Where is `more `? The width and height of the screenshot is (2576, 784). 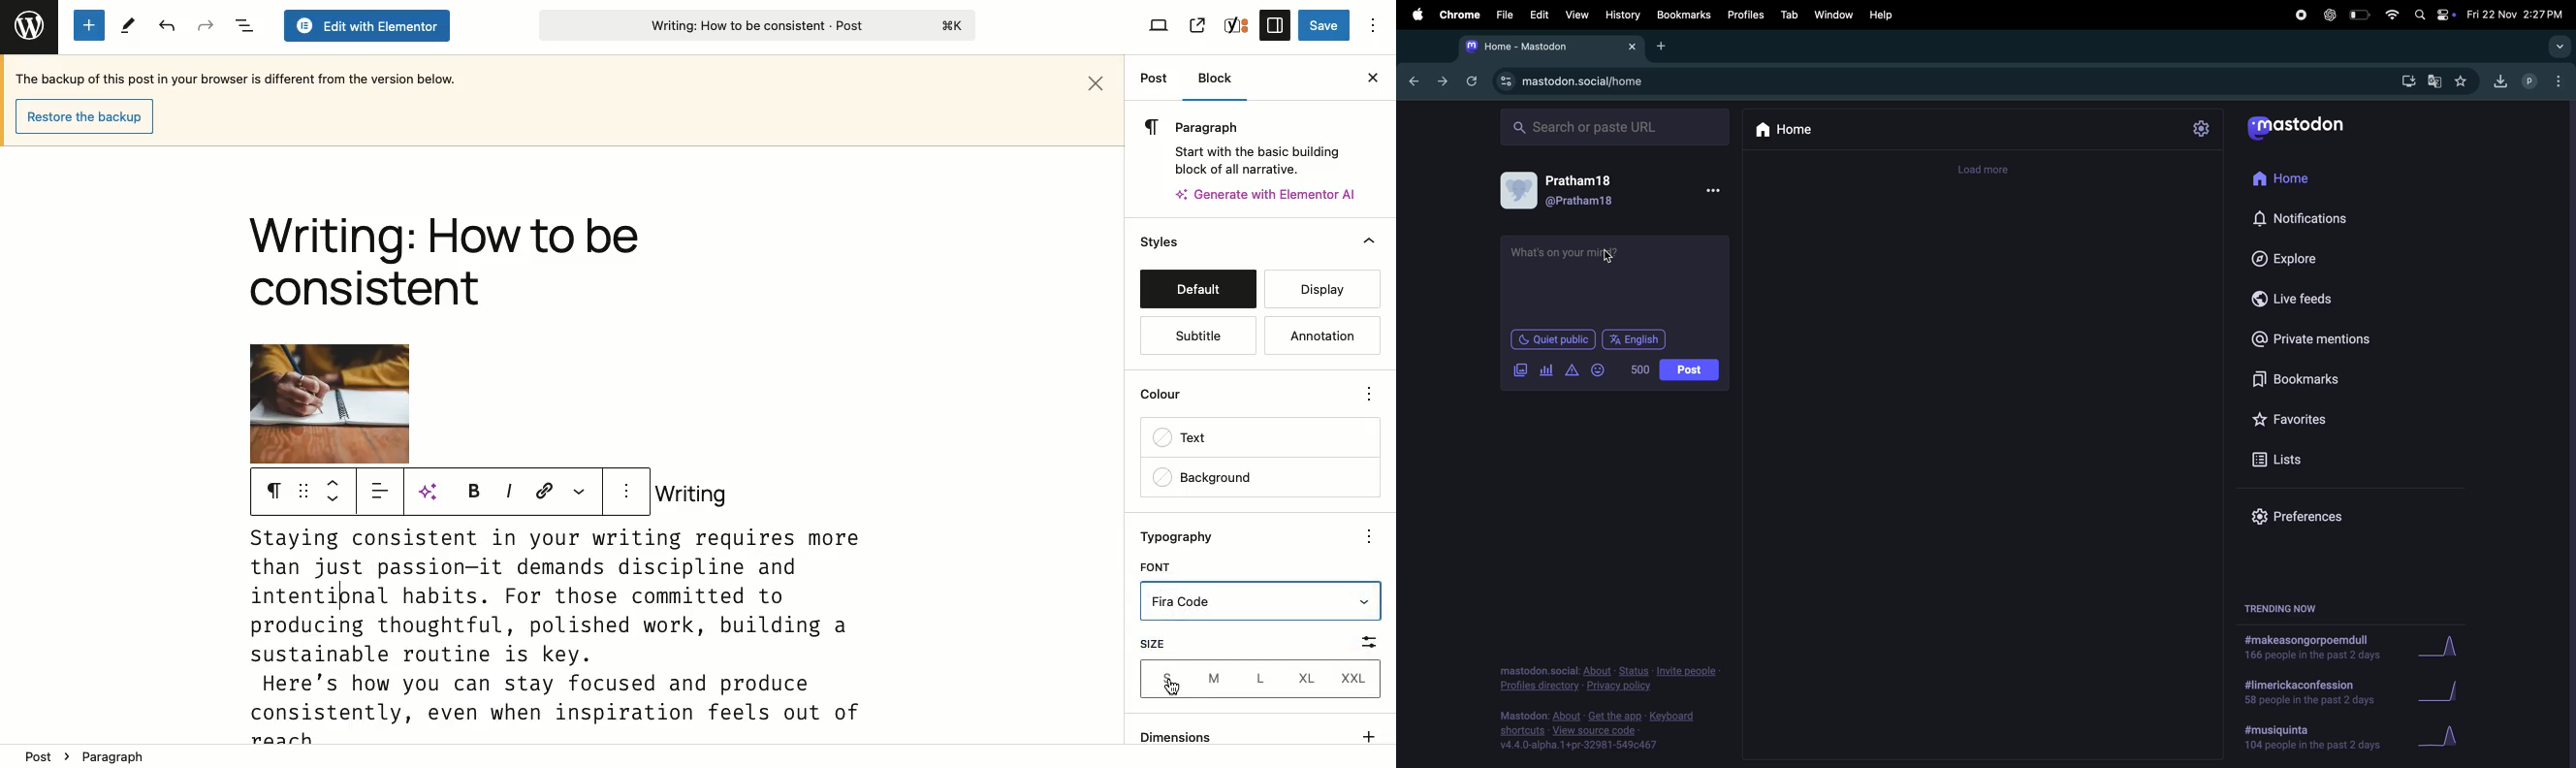
more  is located at coordinates (1717, 192).